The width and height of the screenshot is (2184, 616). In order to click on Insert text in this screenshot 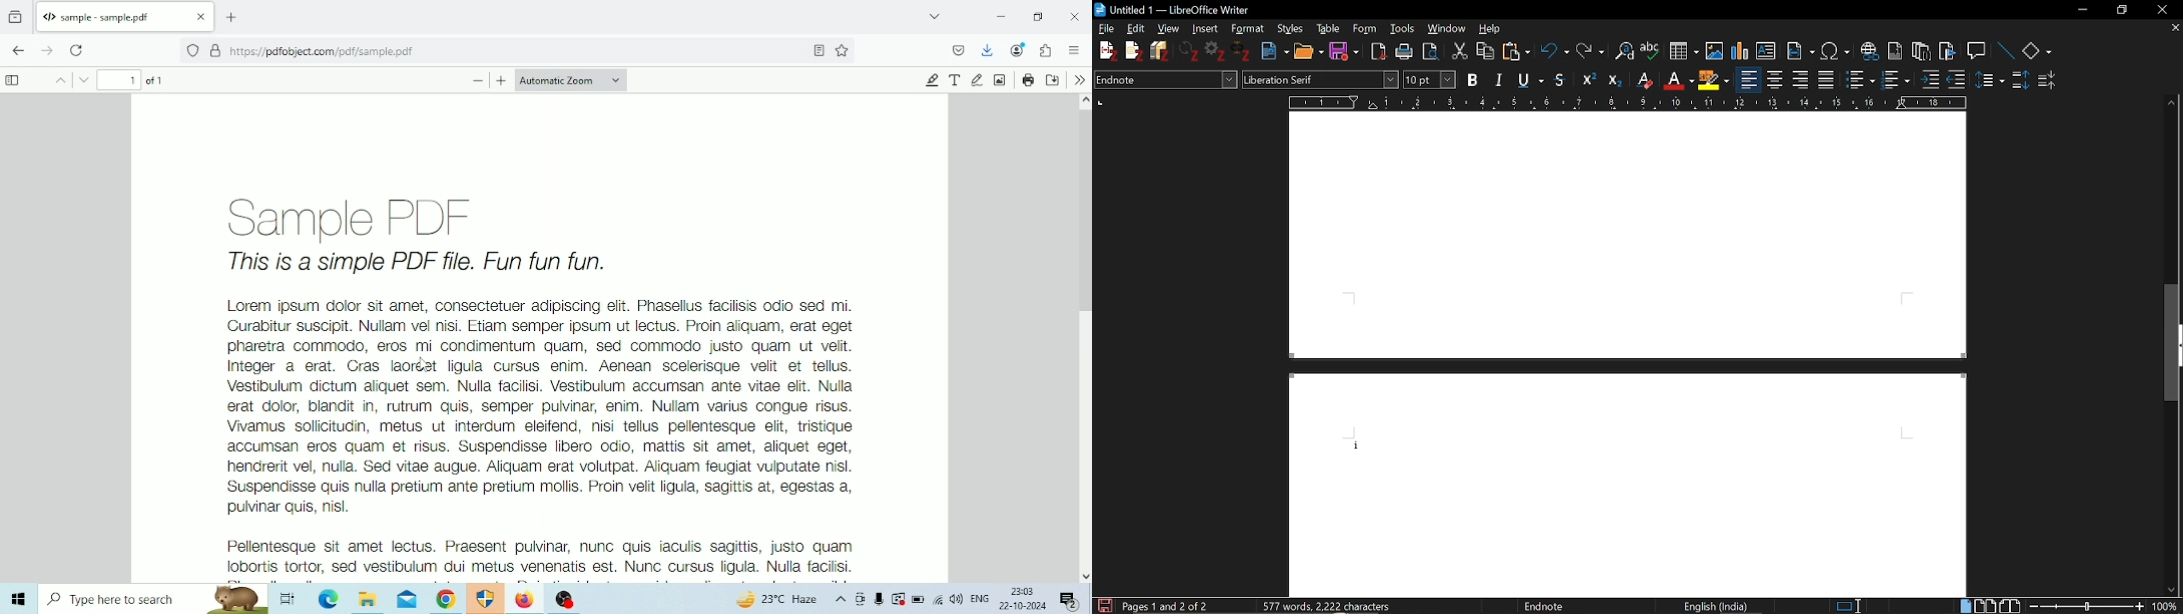, I will do `click(1767, 51)`.